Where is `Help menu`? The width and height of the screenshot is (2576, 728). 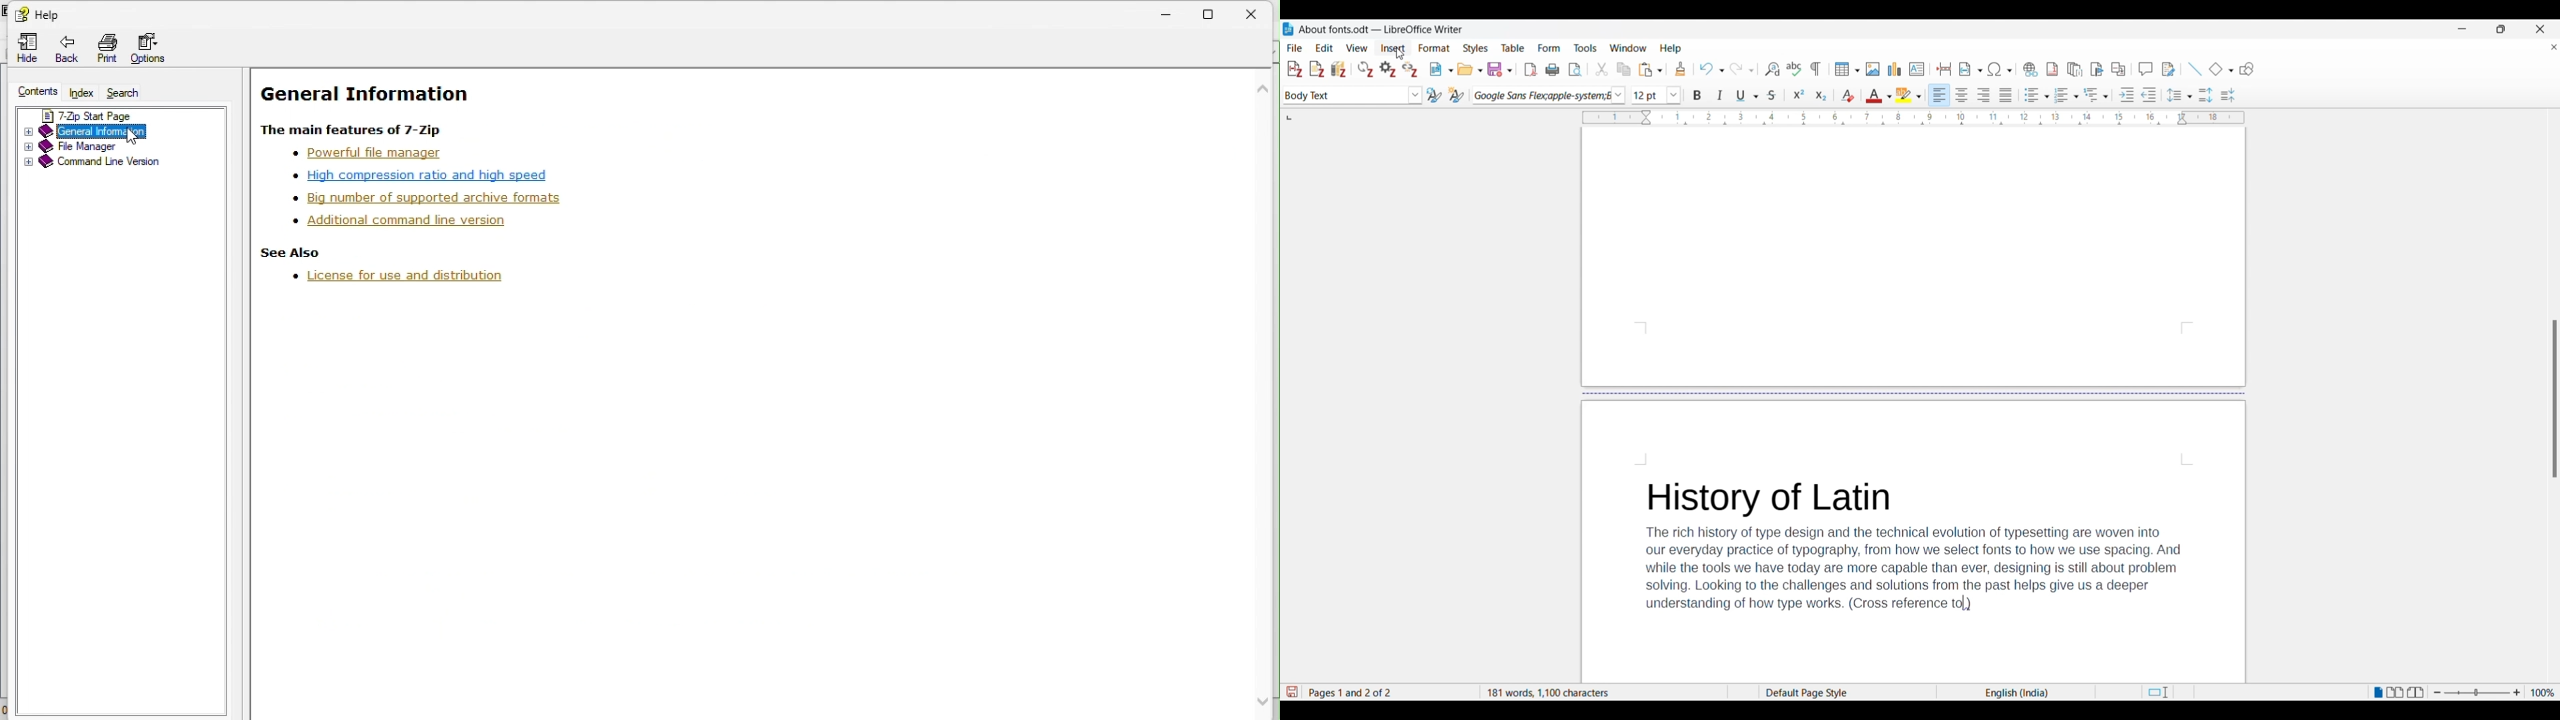
Help menu is located at coordinates (1671, 49).